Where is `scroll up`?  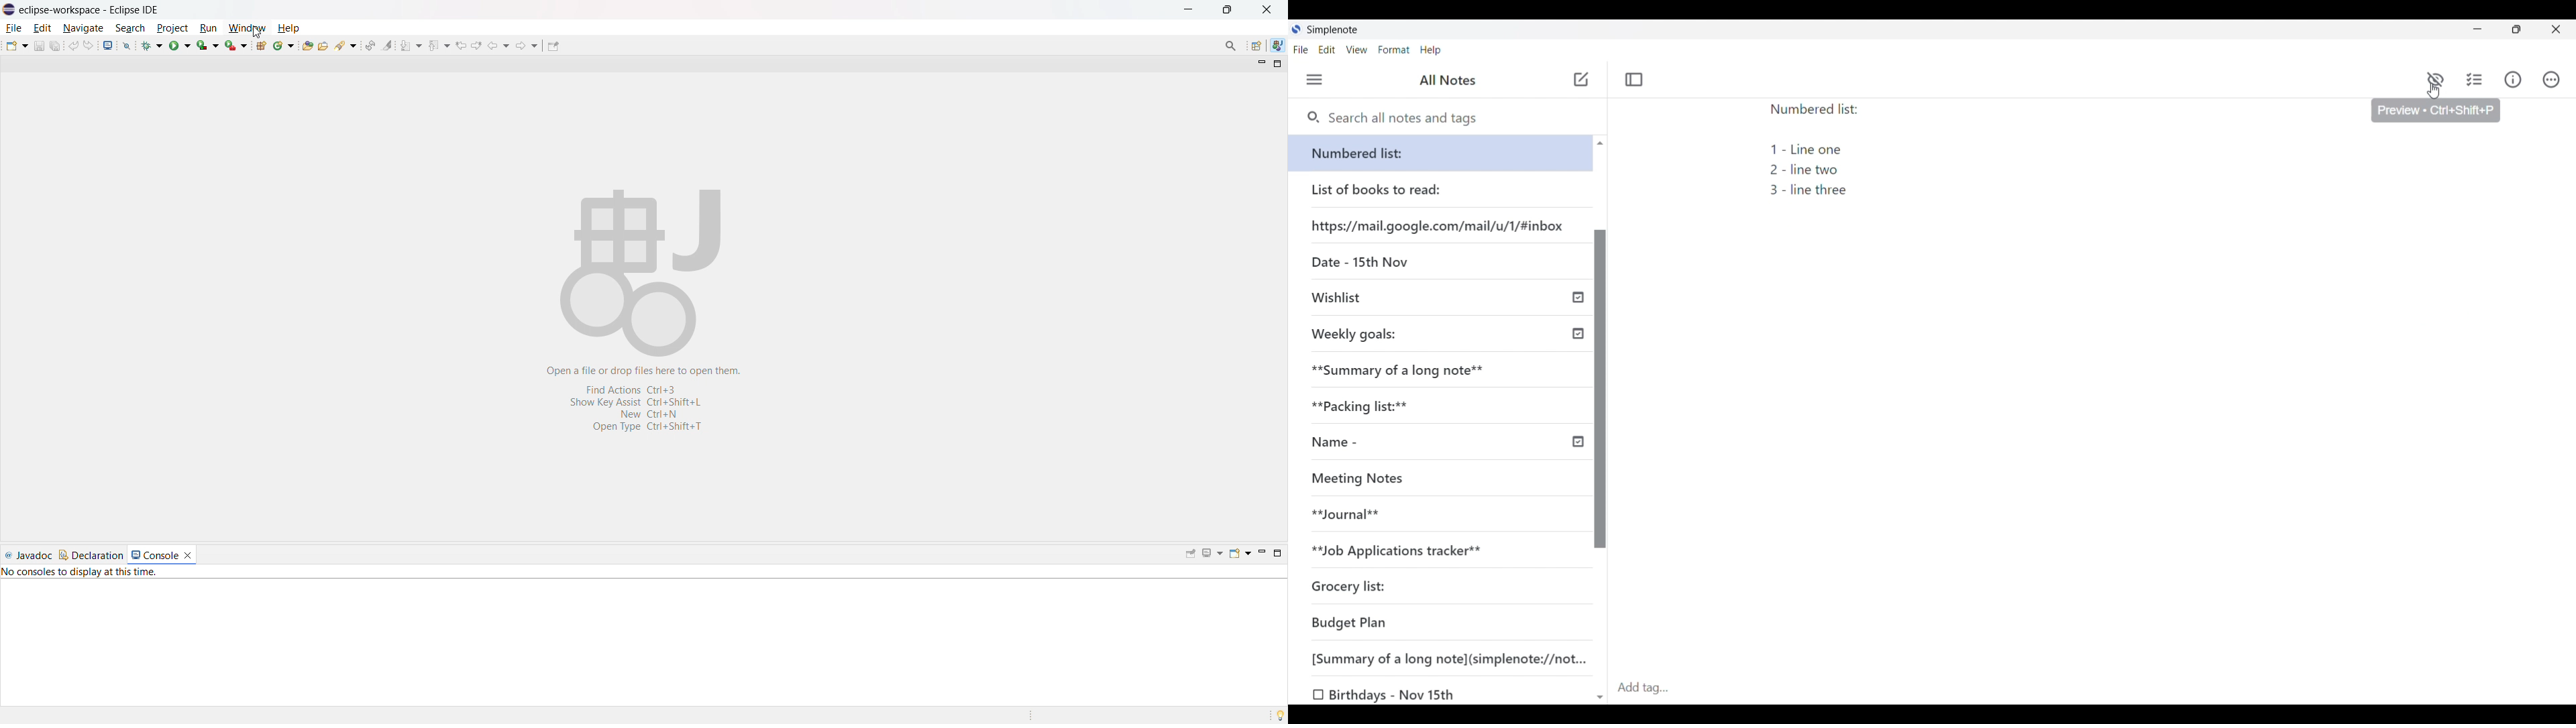 scroll up is located at coordinates (1600, 143).